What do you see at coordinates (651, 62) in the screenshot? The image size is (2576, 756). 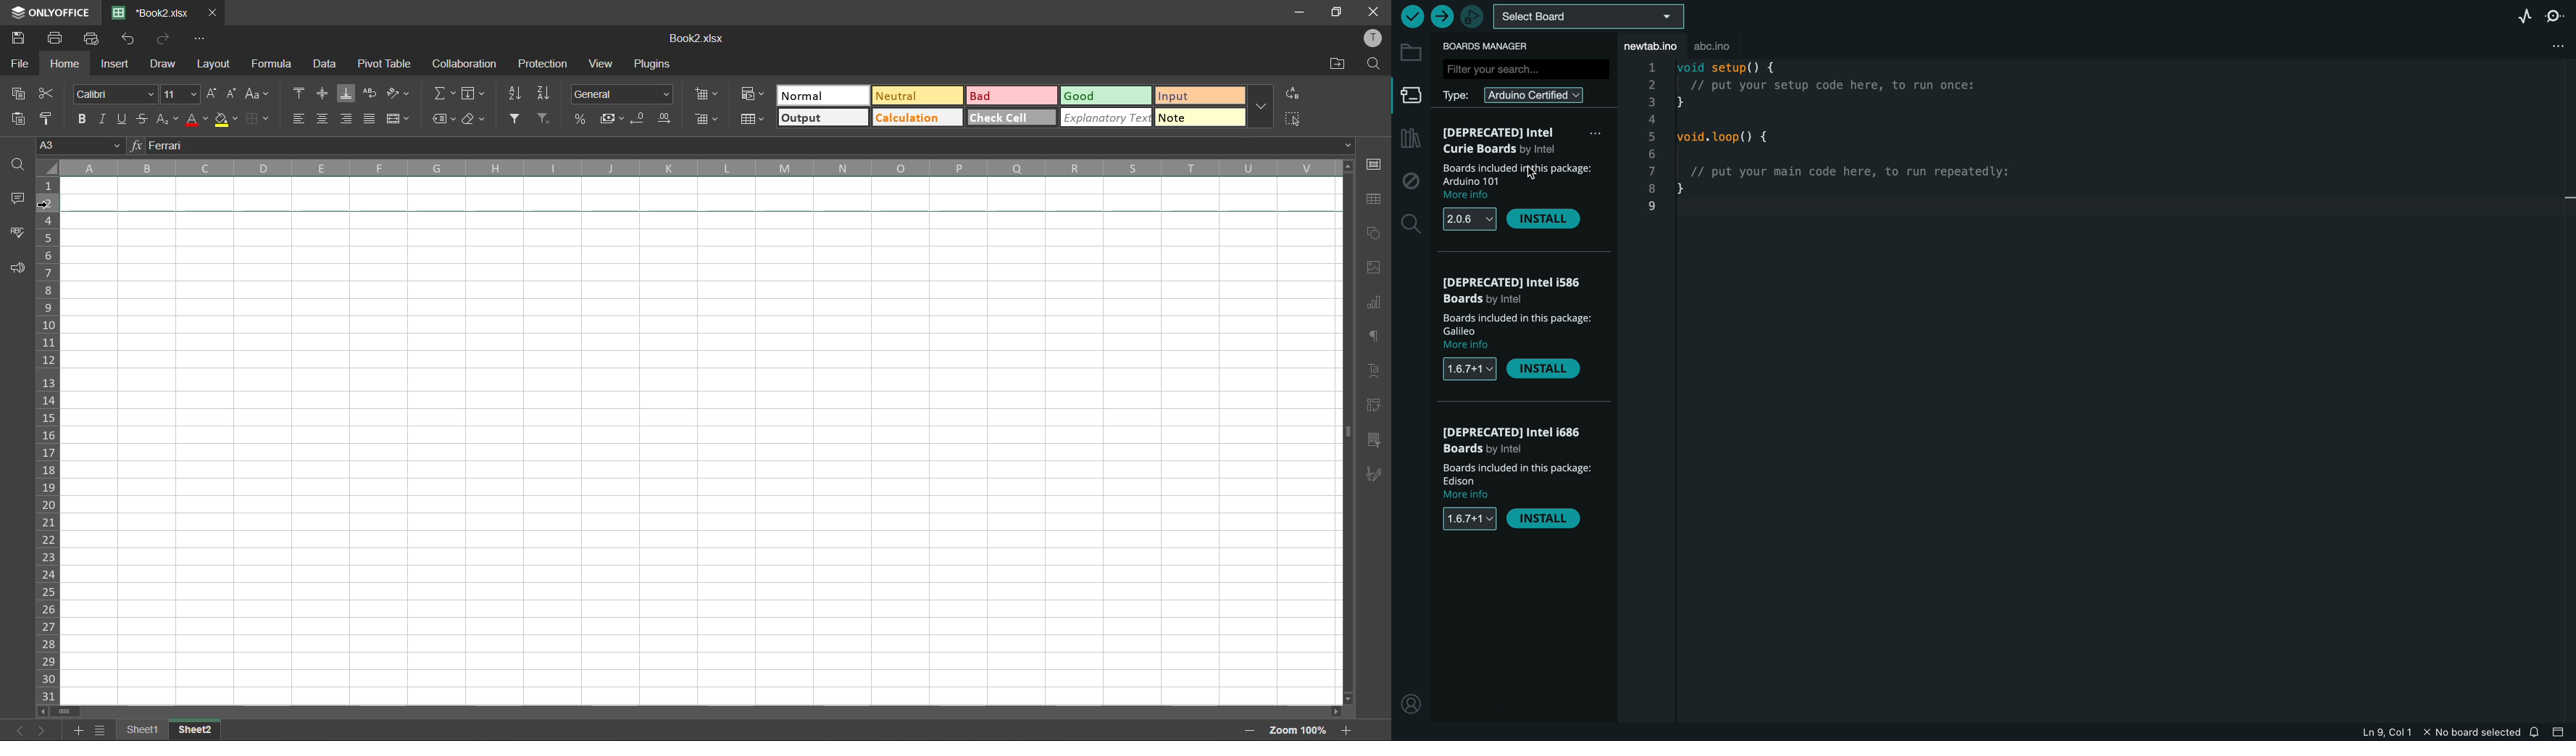 I see `plugins` at bounding box center [651, 62].